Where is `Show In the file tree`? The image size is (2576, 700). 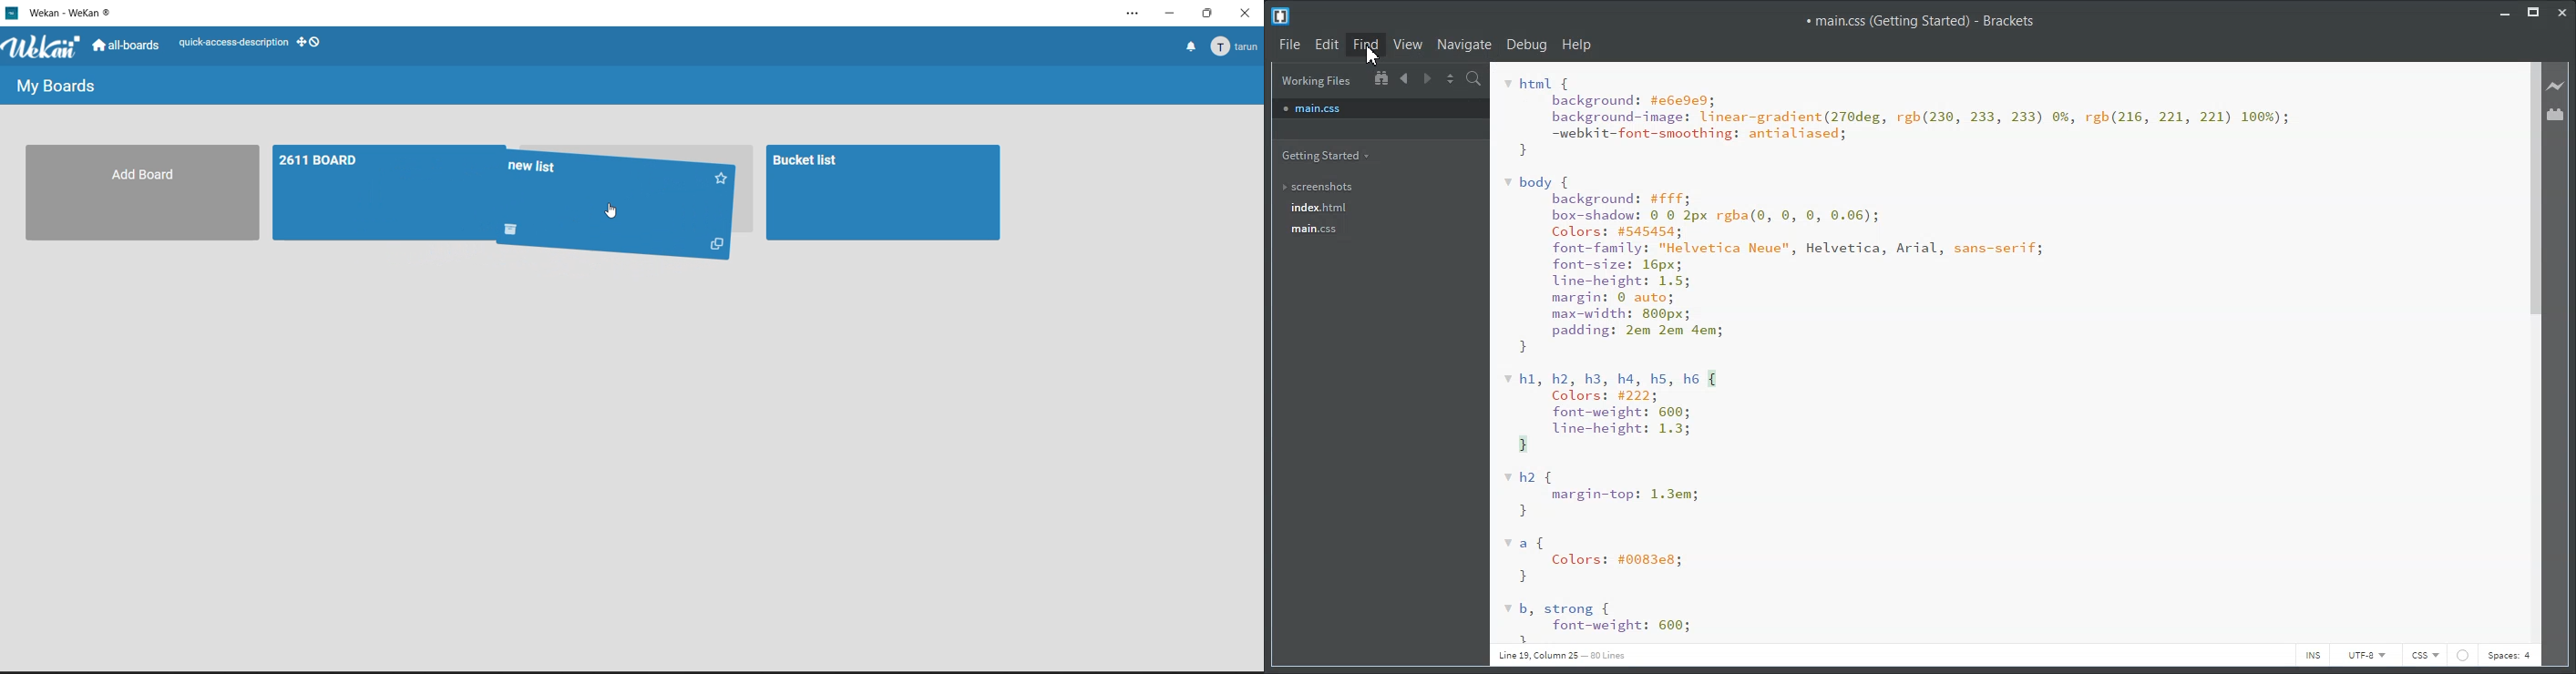 Show In the file tree is located at coordinates (1380, 77).